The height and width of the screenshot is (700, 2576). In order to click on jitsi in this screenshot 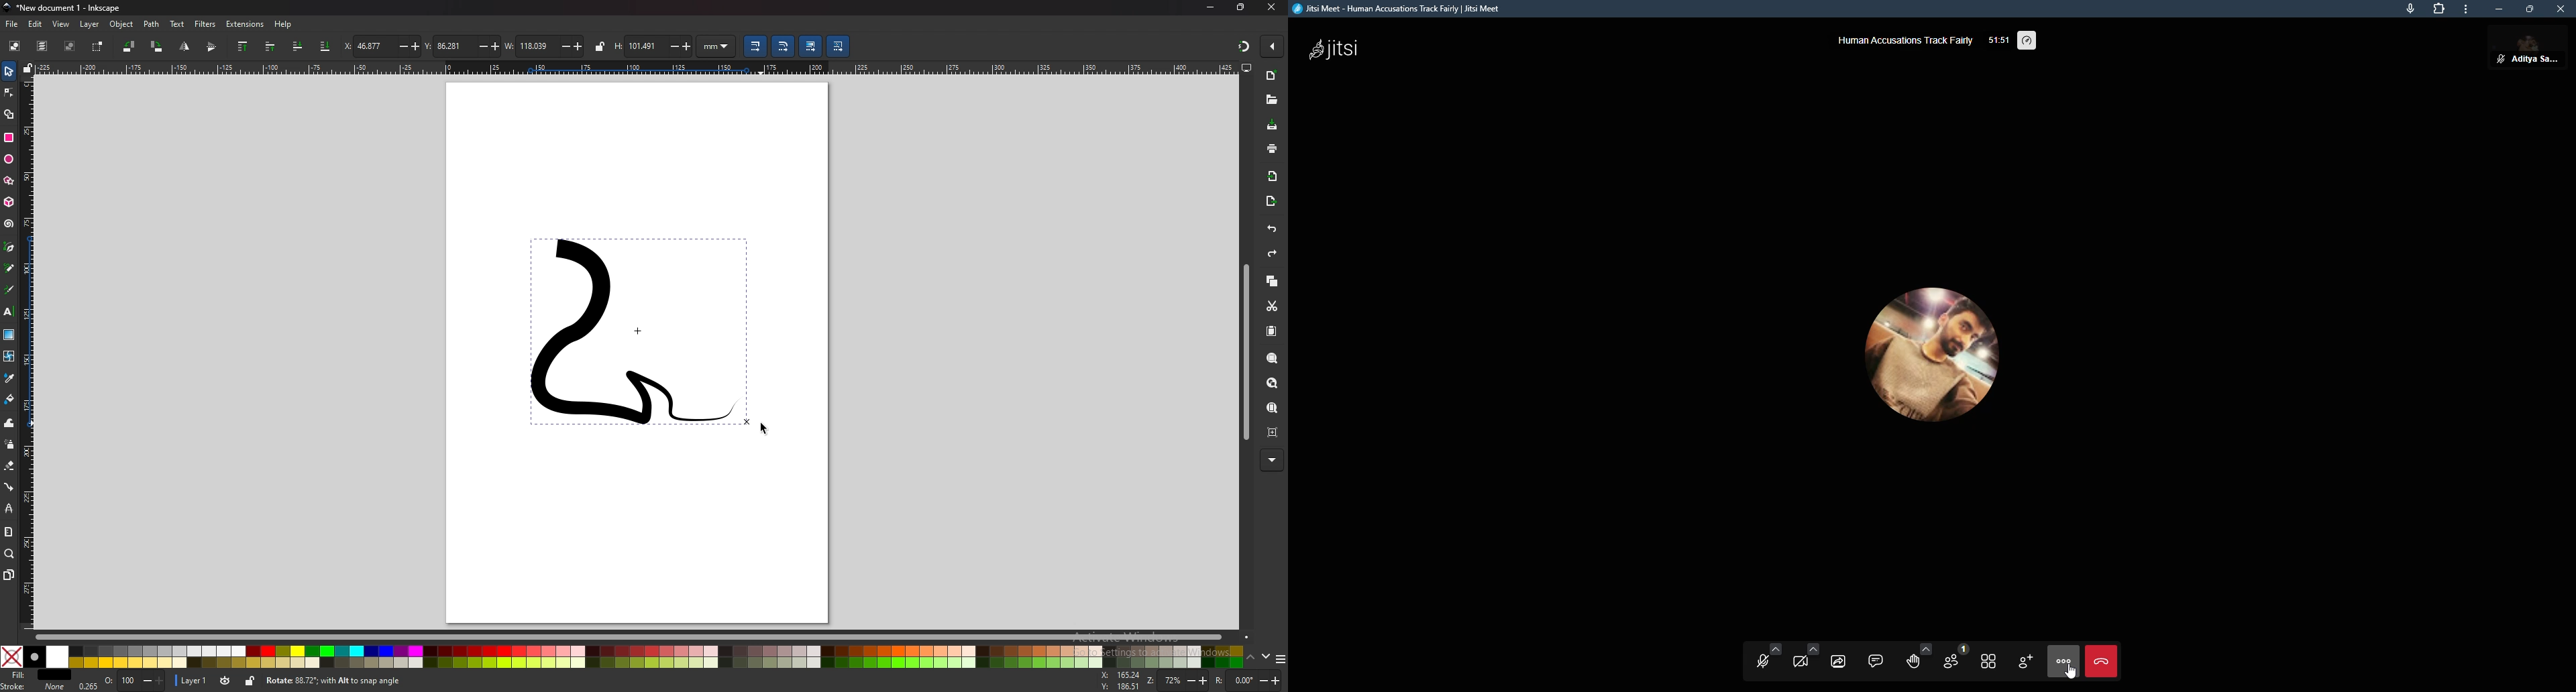, I will do `click(1338, 48)`.